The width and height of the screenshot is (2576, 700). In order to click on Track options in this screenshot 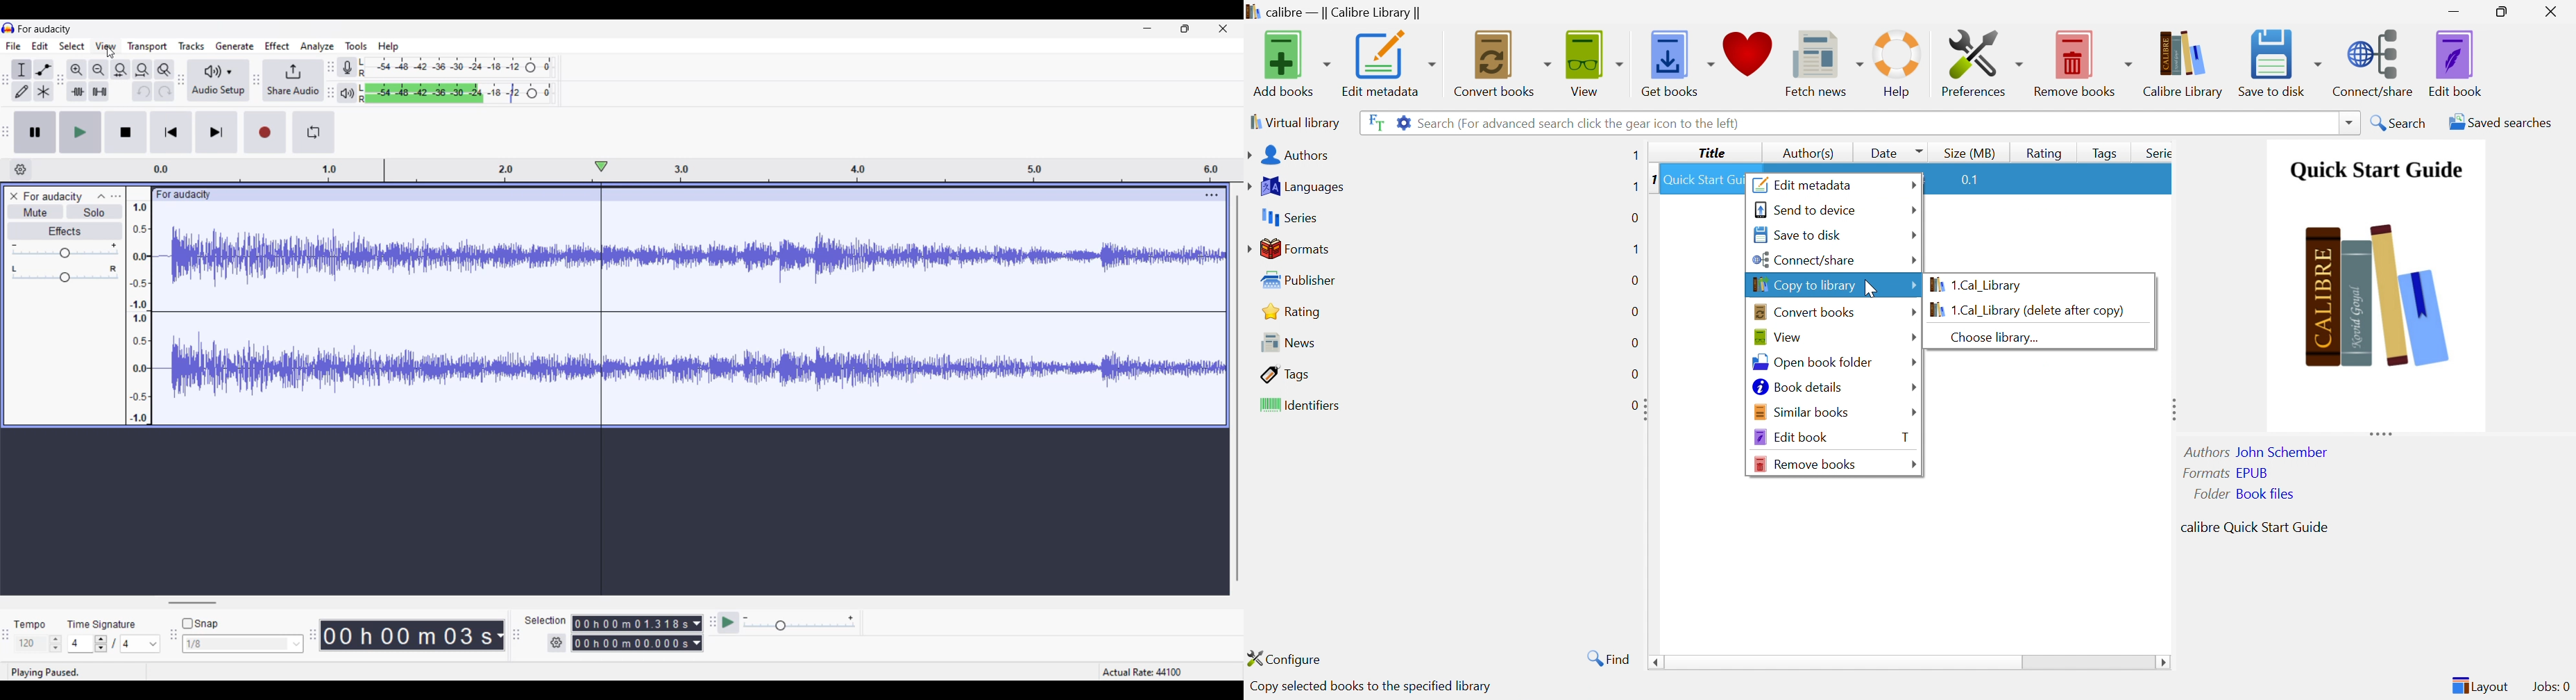, I will do `click(1212, 195)`.